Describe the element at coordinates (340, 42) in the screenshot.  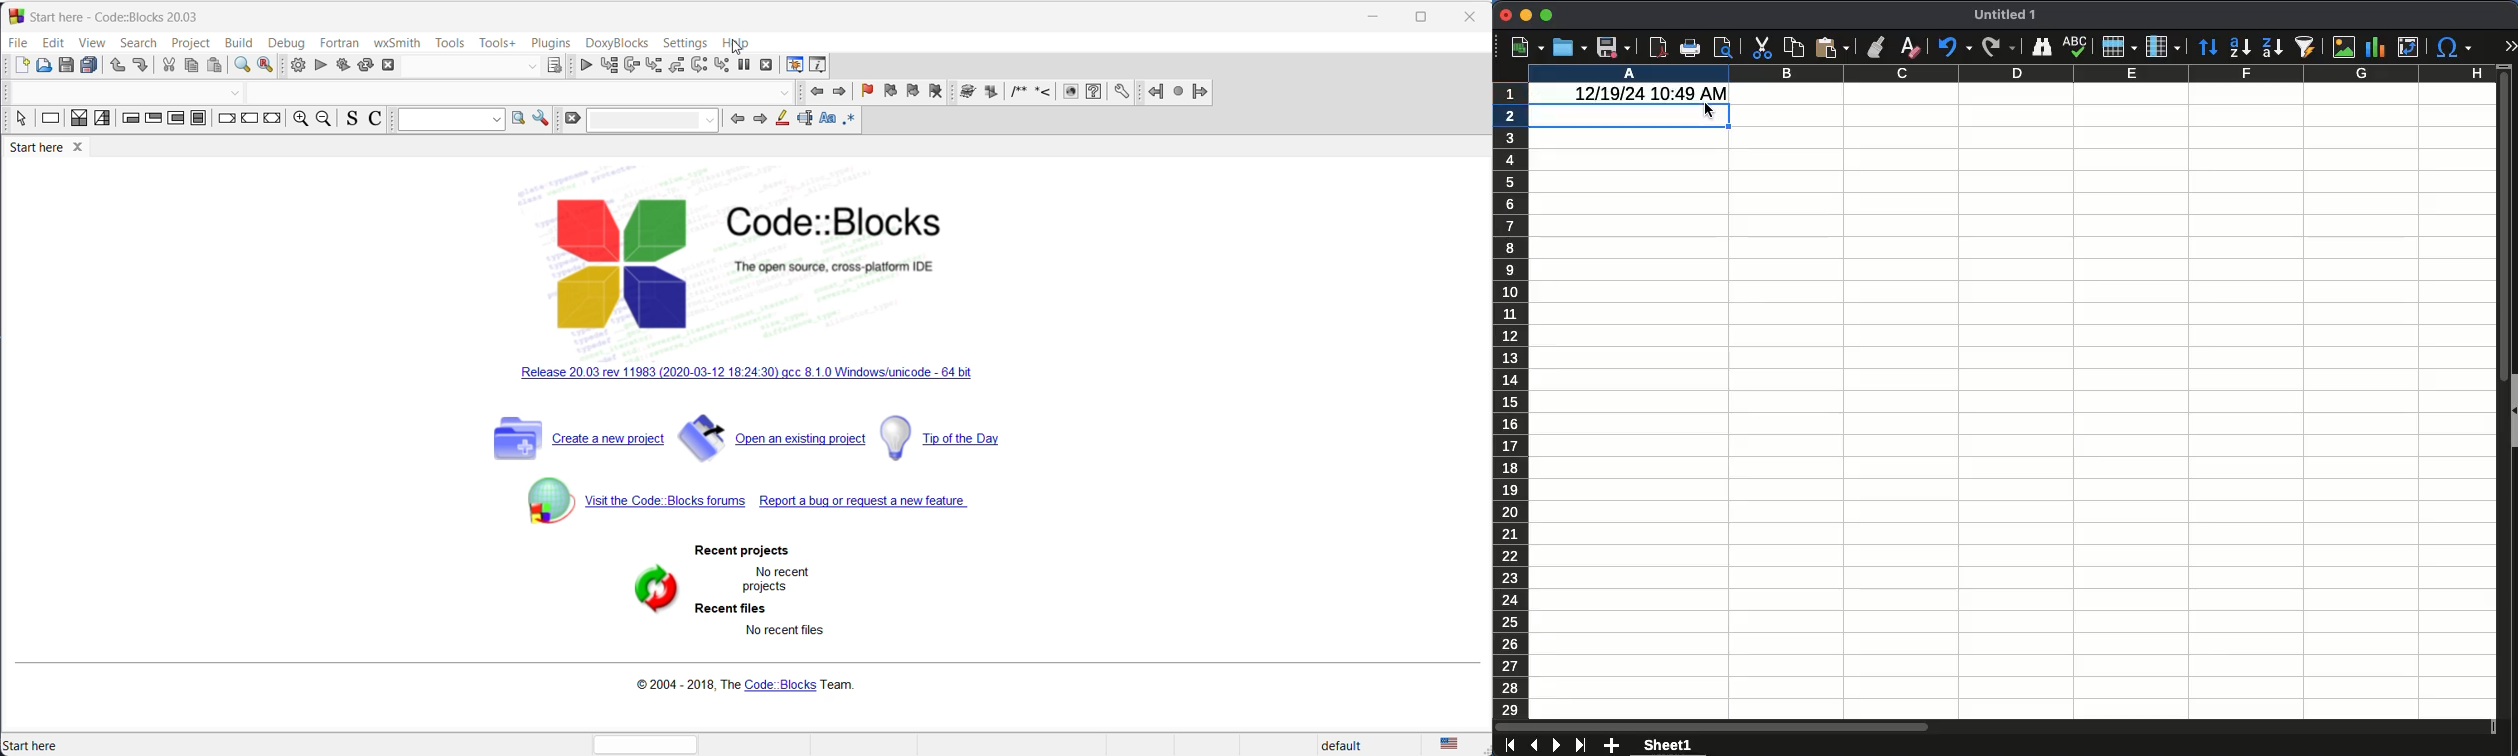
I see `fortran` at that location.